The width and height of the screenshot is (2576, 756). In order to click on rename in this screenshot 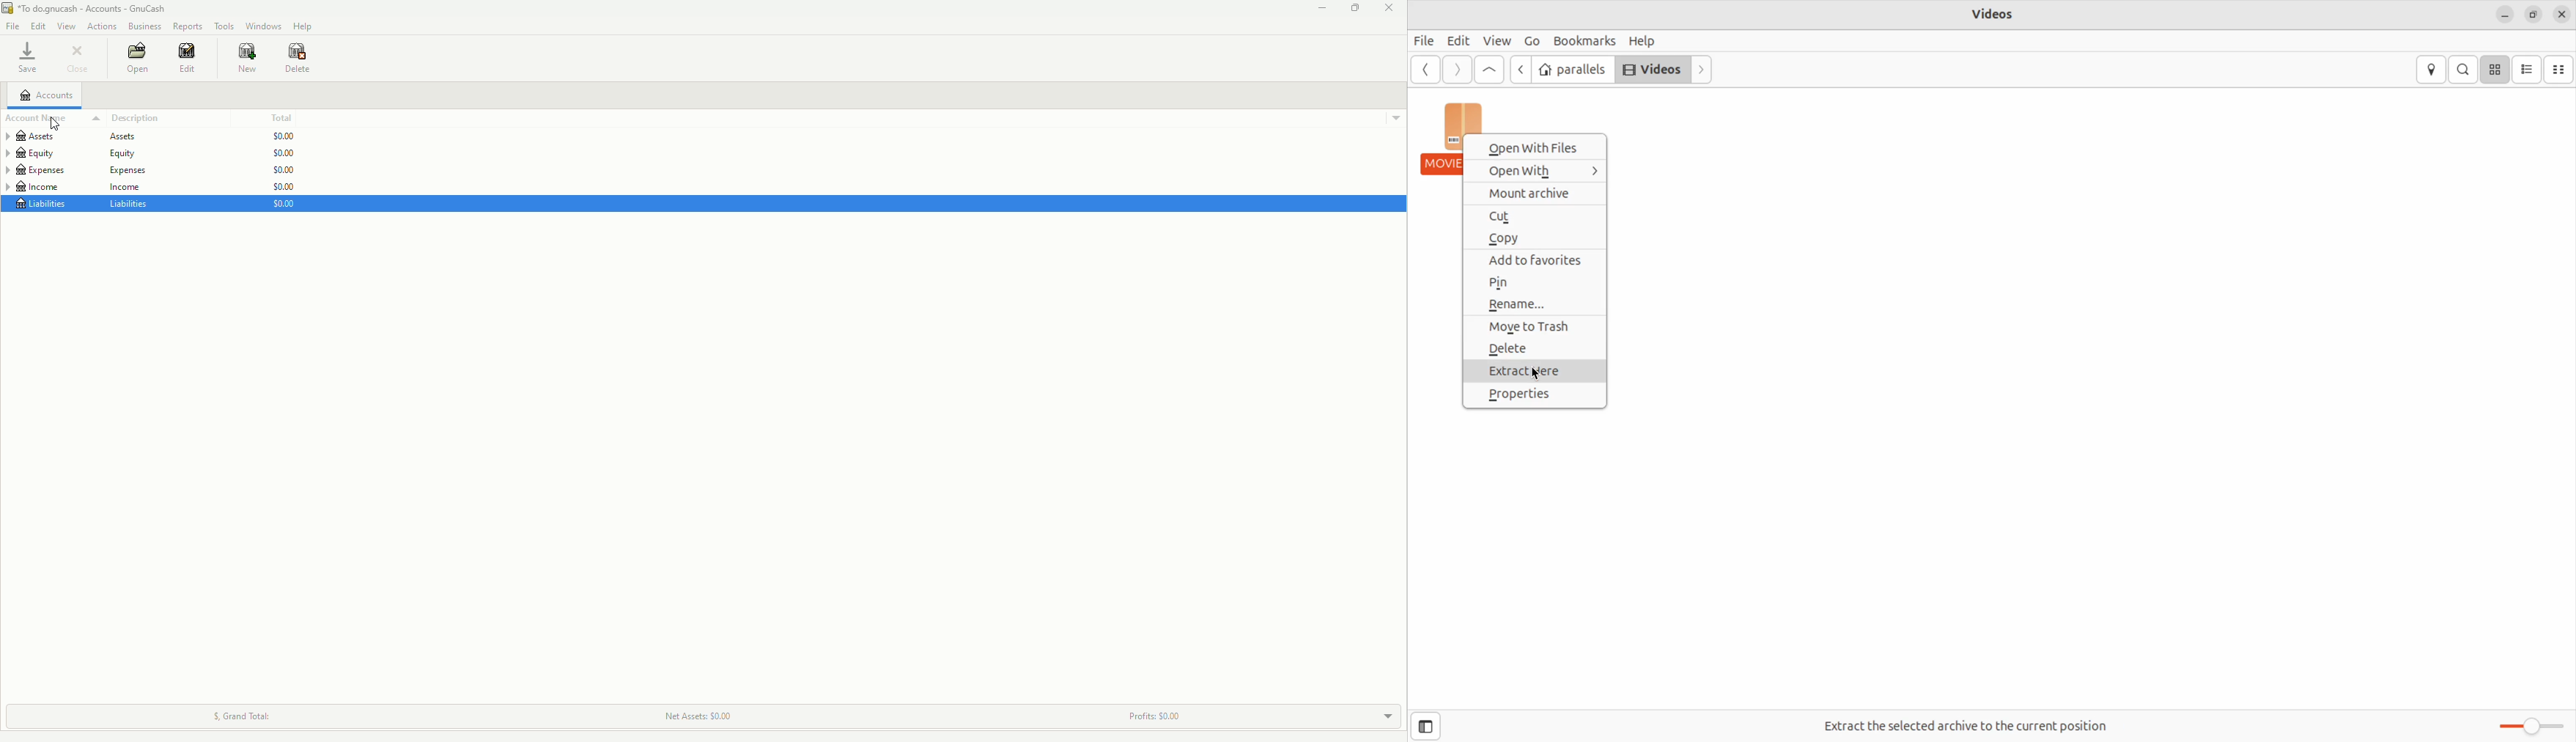, I will do `click(1543, 305)`.